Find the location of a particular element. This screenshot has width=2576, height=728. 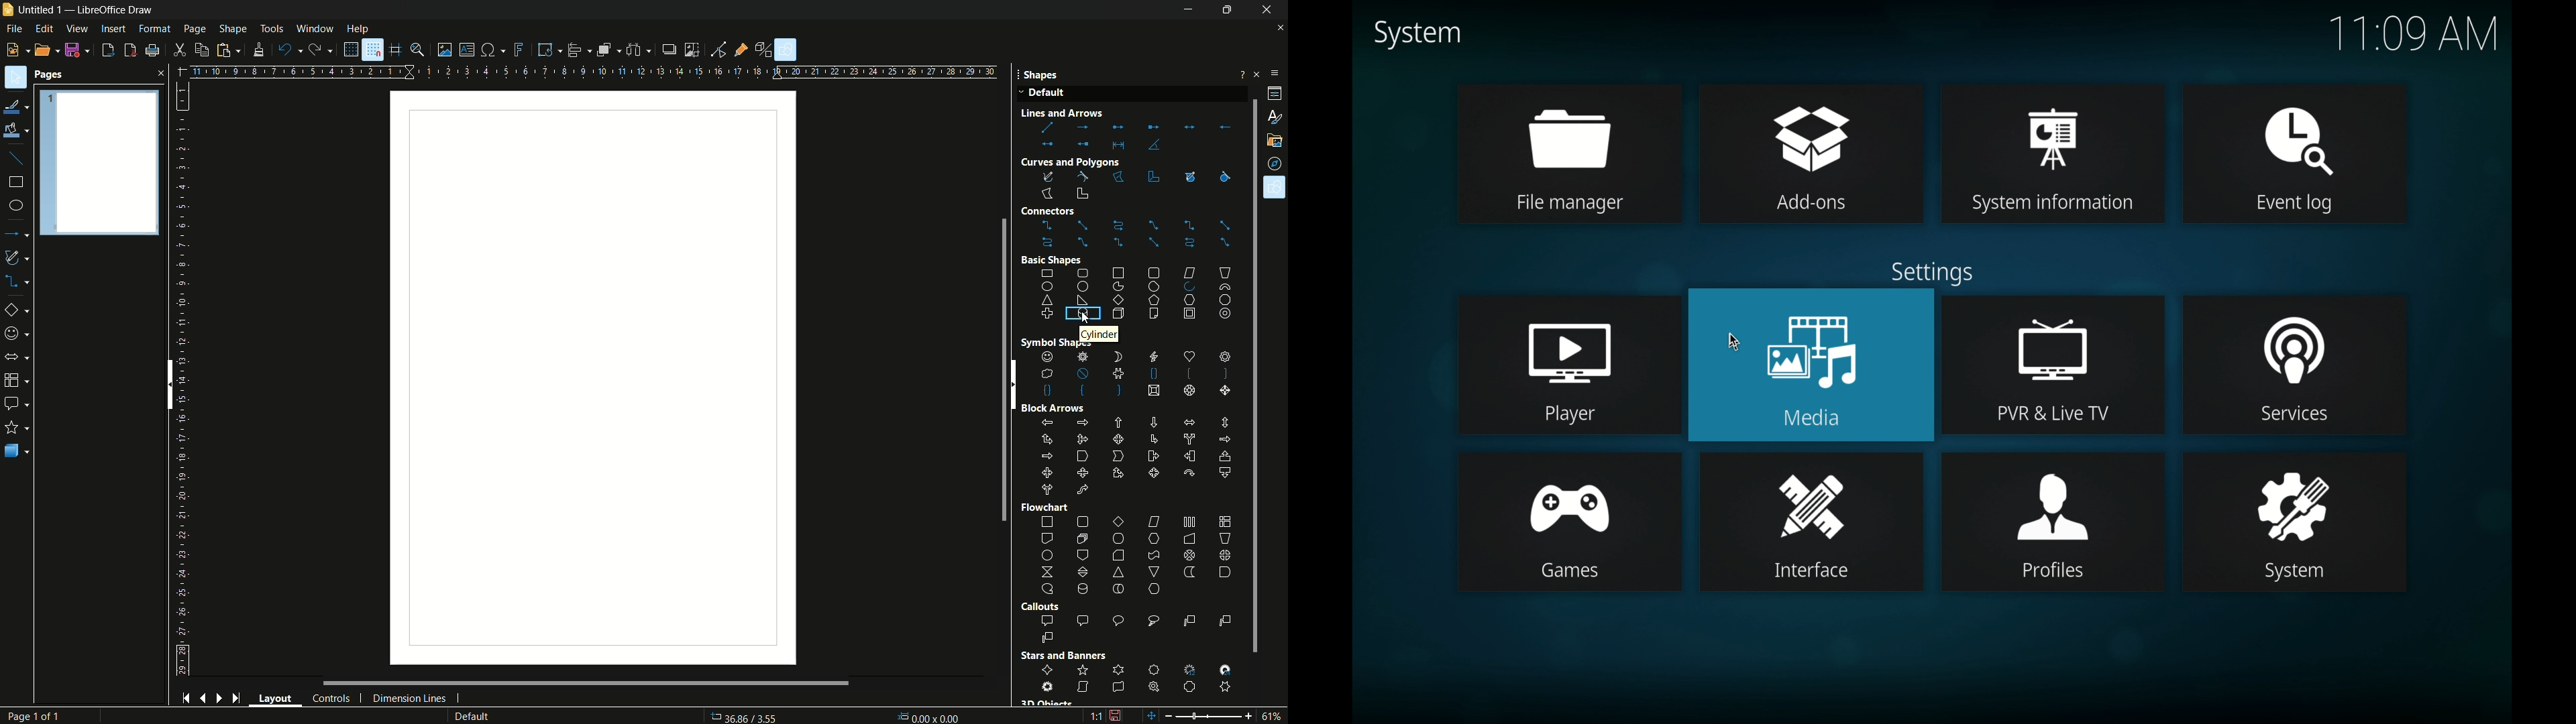

snap to grid is located at coordinates (372, 50).